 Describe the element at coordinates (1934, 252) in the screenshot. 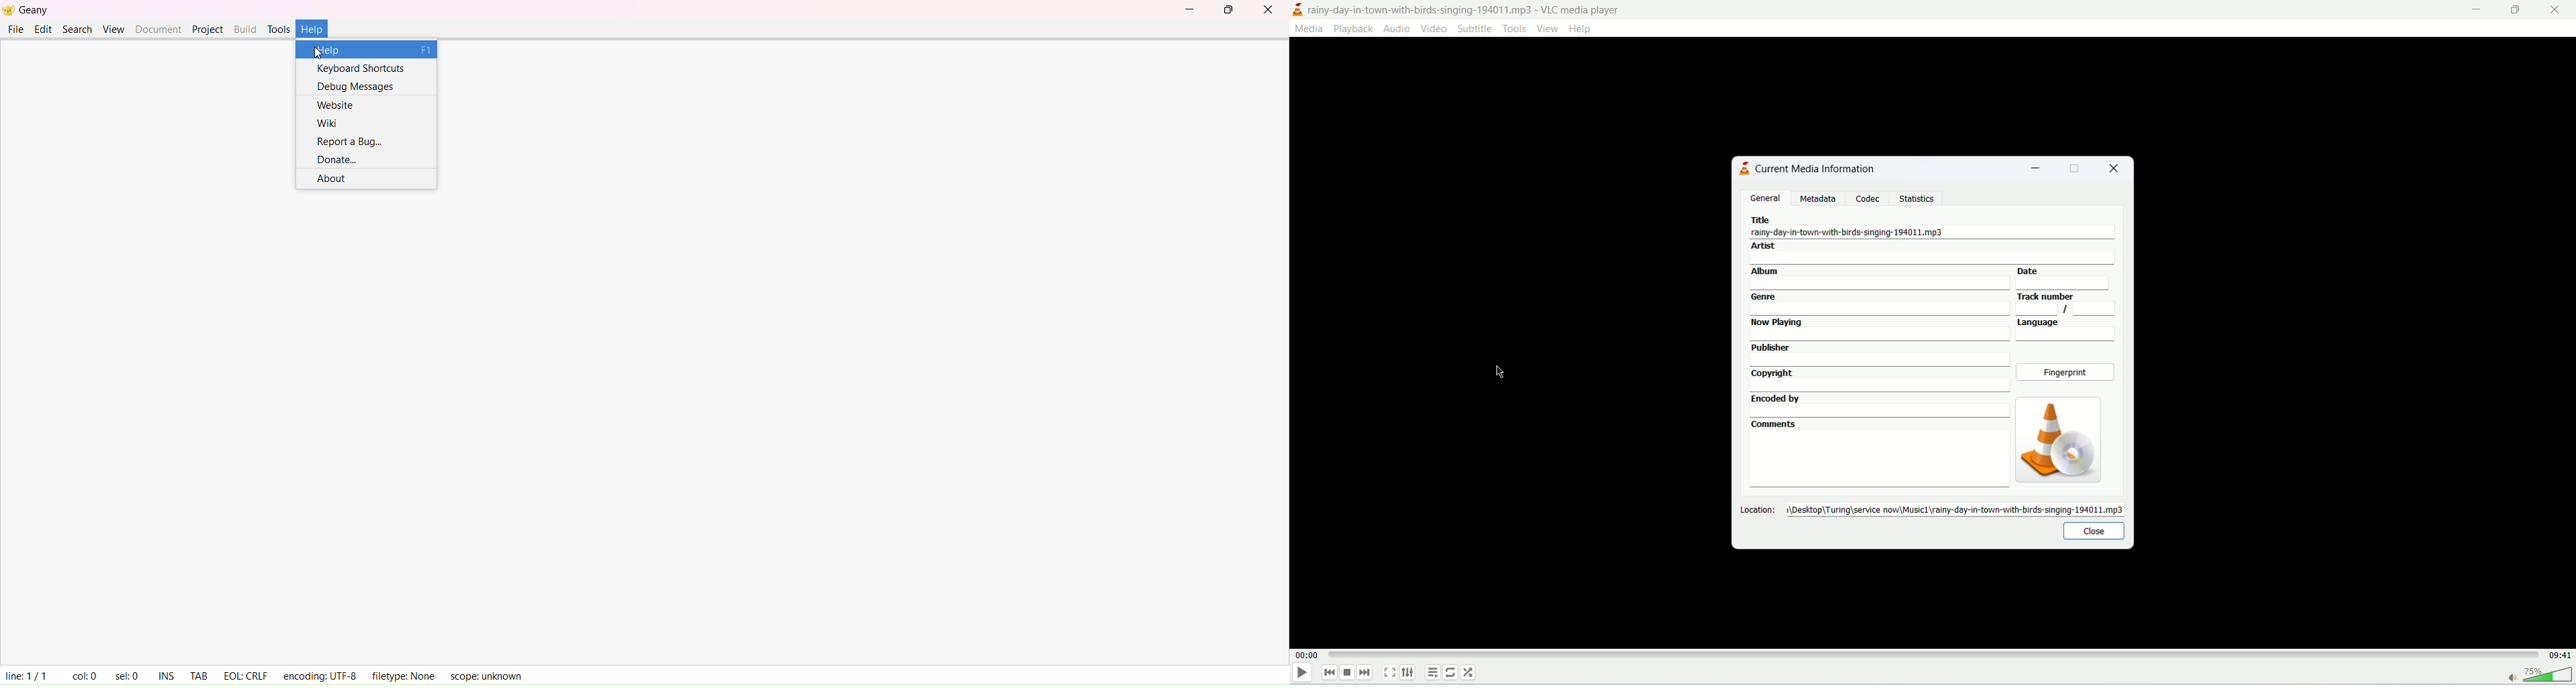

I see `artist` at that location.